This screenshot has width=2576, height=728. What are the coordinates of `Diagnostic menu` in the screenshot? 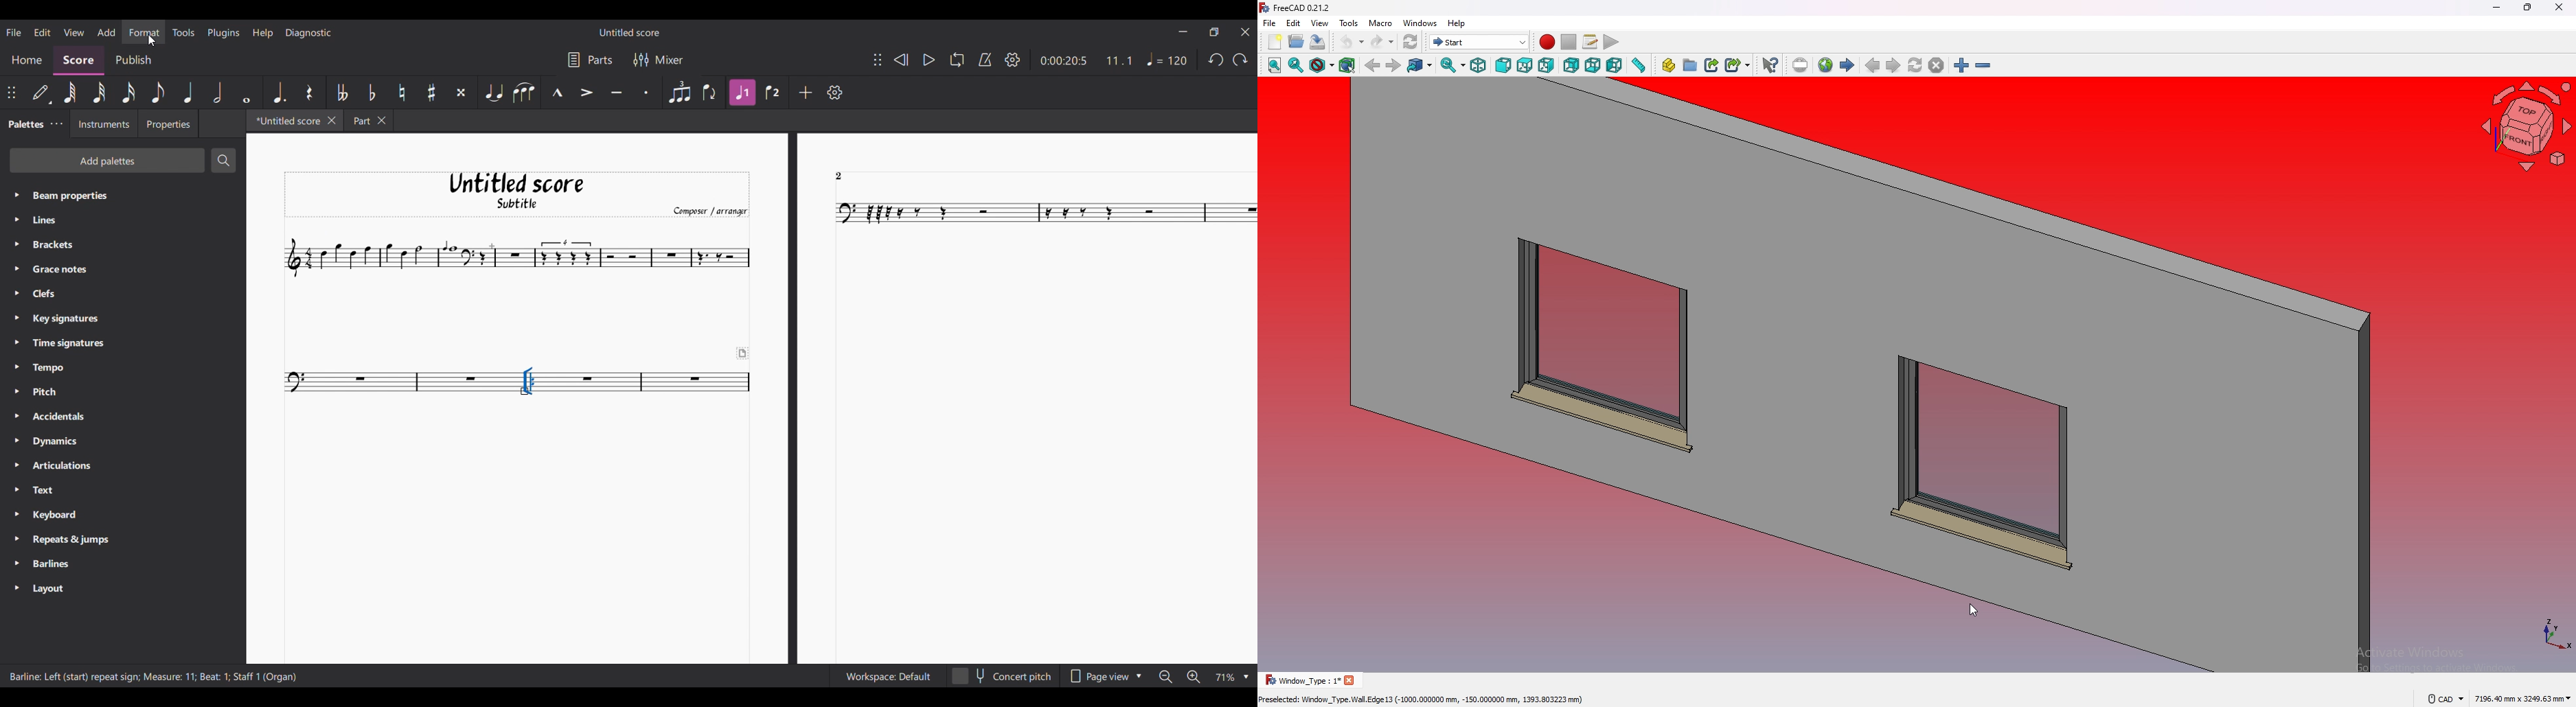 It's located at (308, 33).